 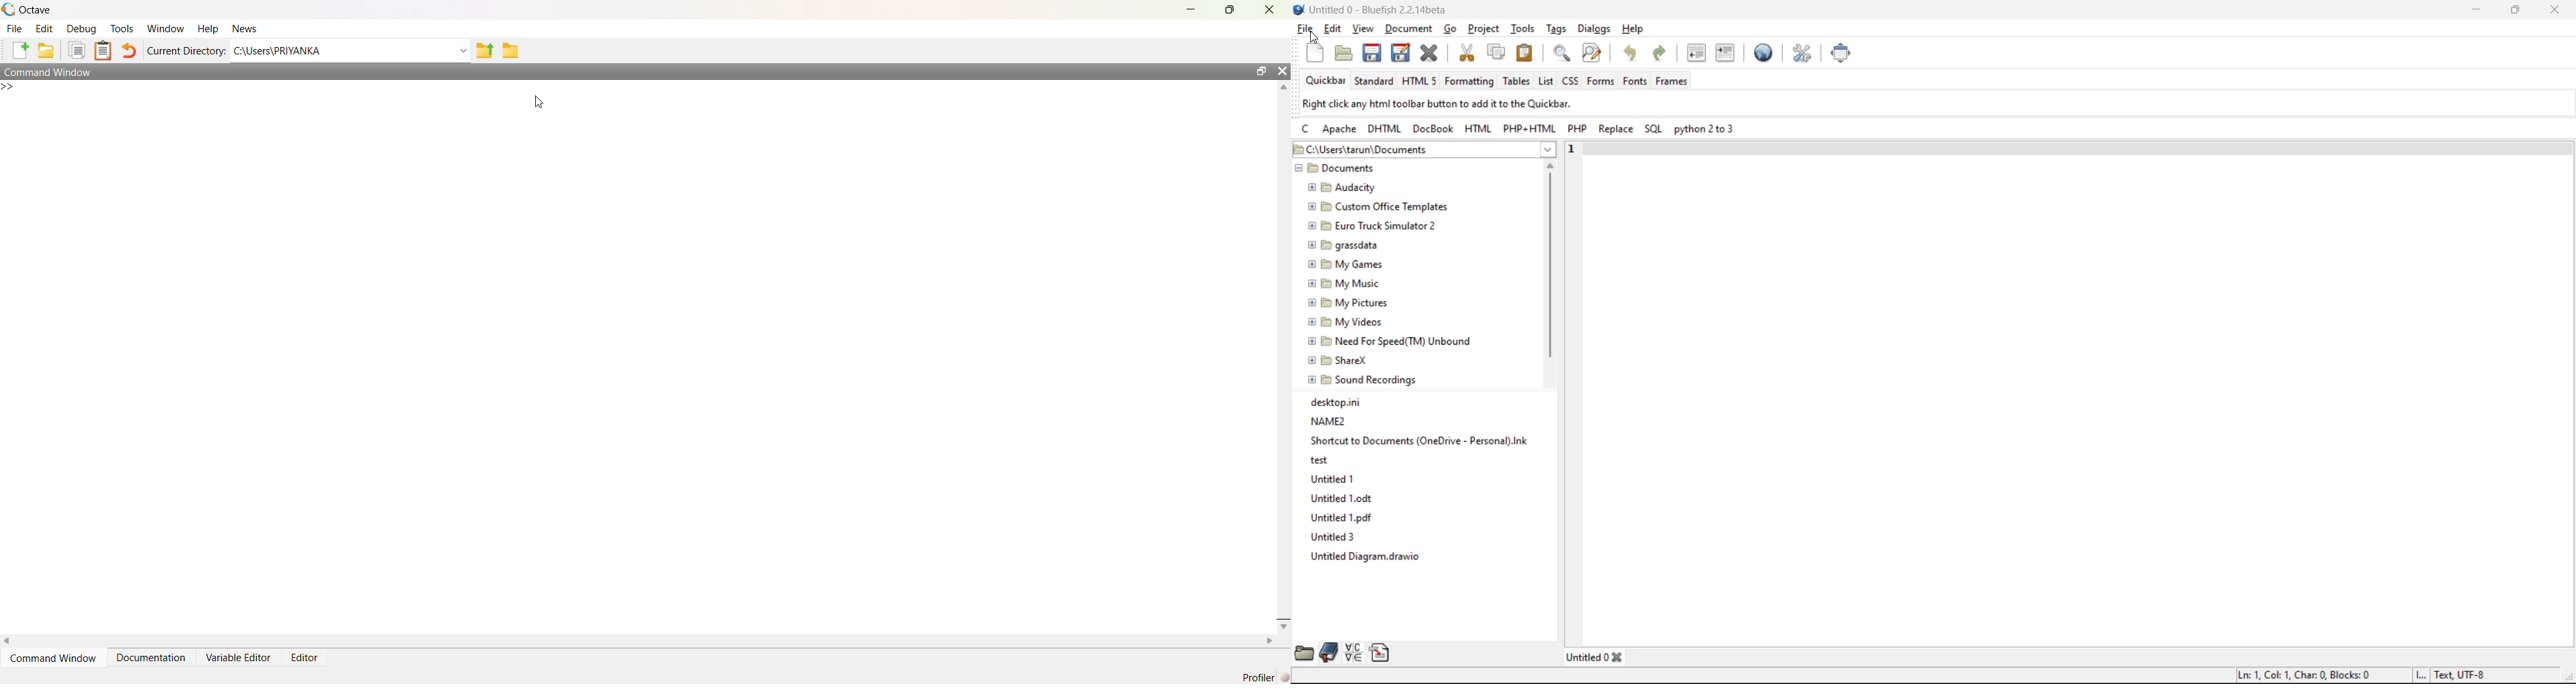 I want to click on html 5, so click(x=1423, y=82).